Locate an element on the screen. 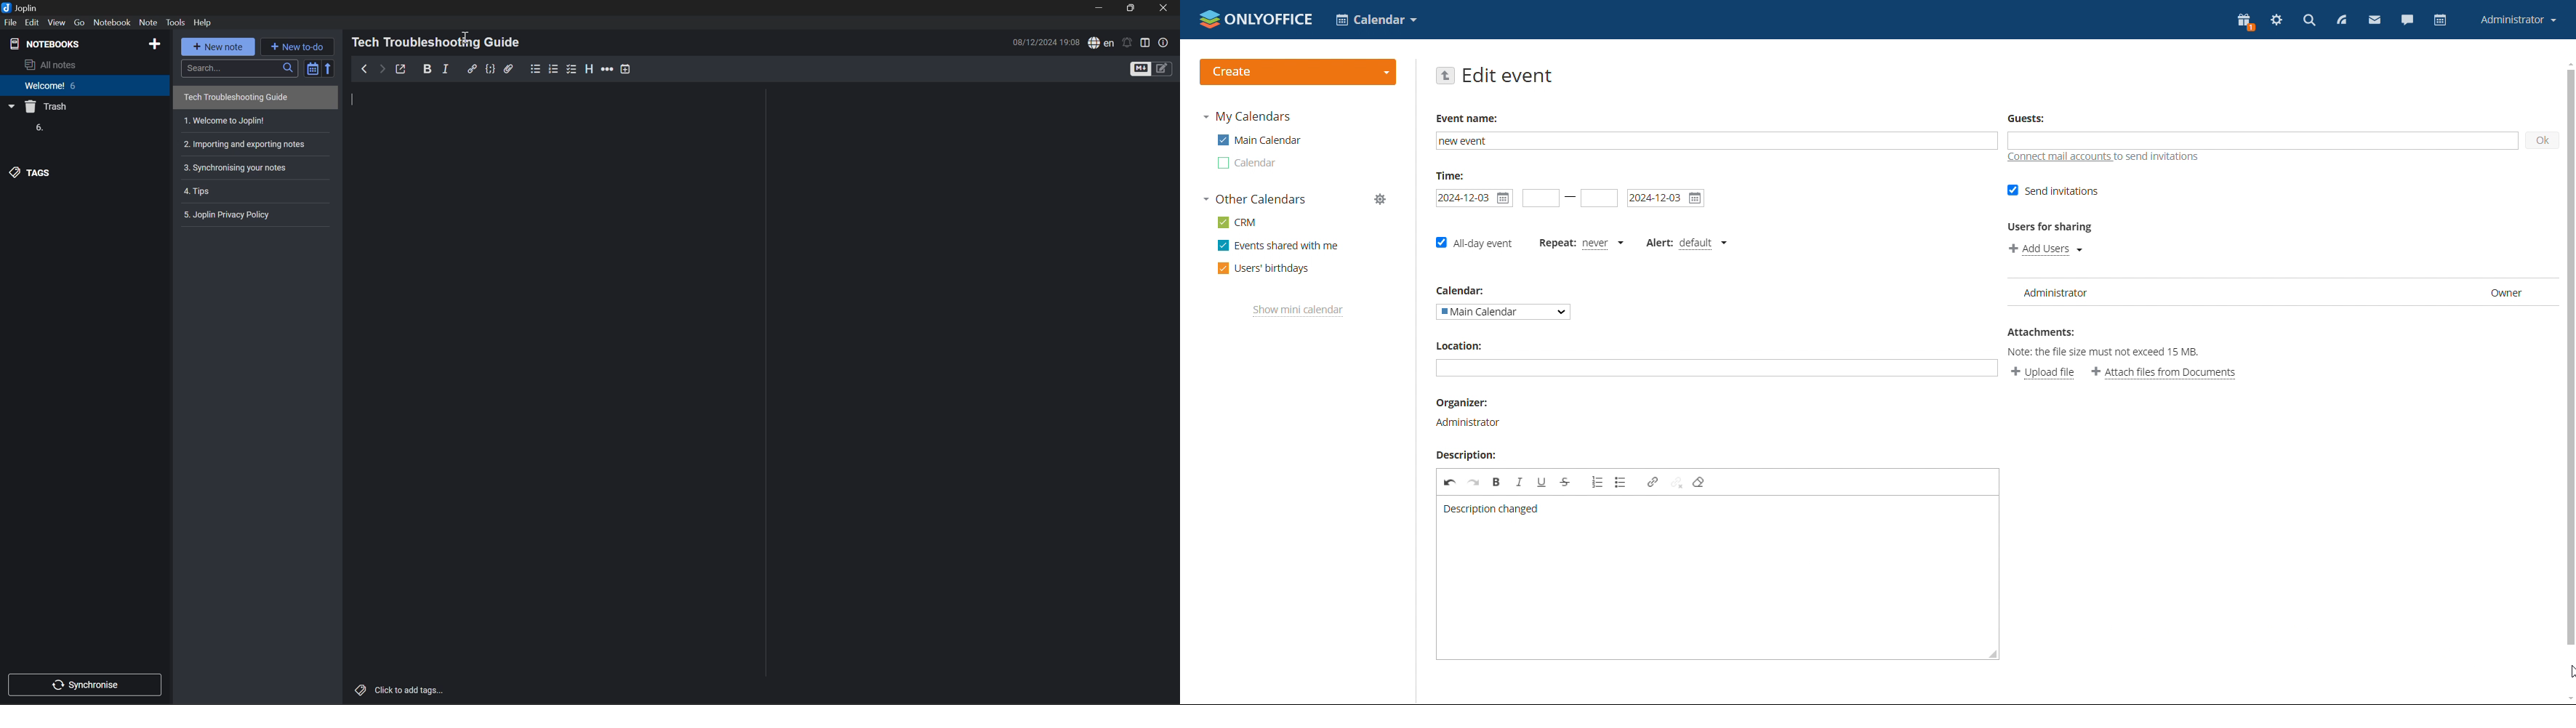 Image resolution: width=2576 pixels, height=728 pixels. Tech Troubleshooting Guide is located at coordinates (236, 98).